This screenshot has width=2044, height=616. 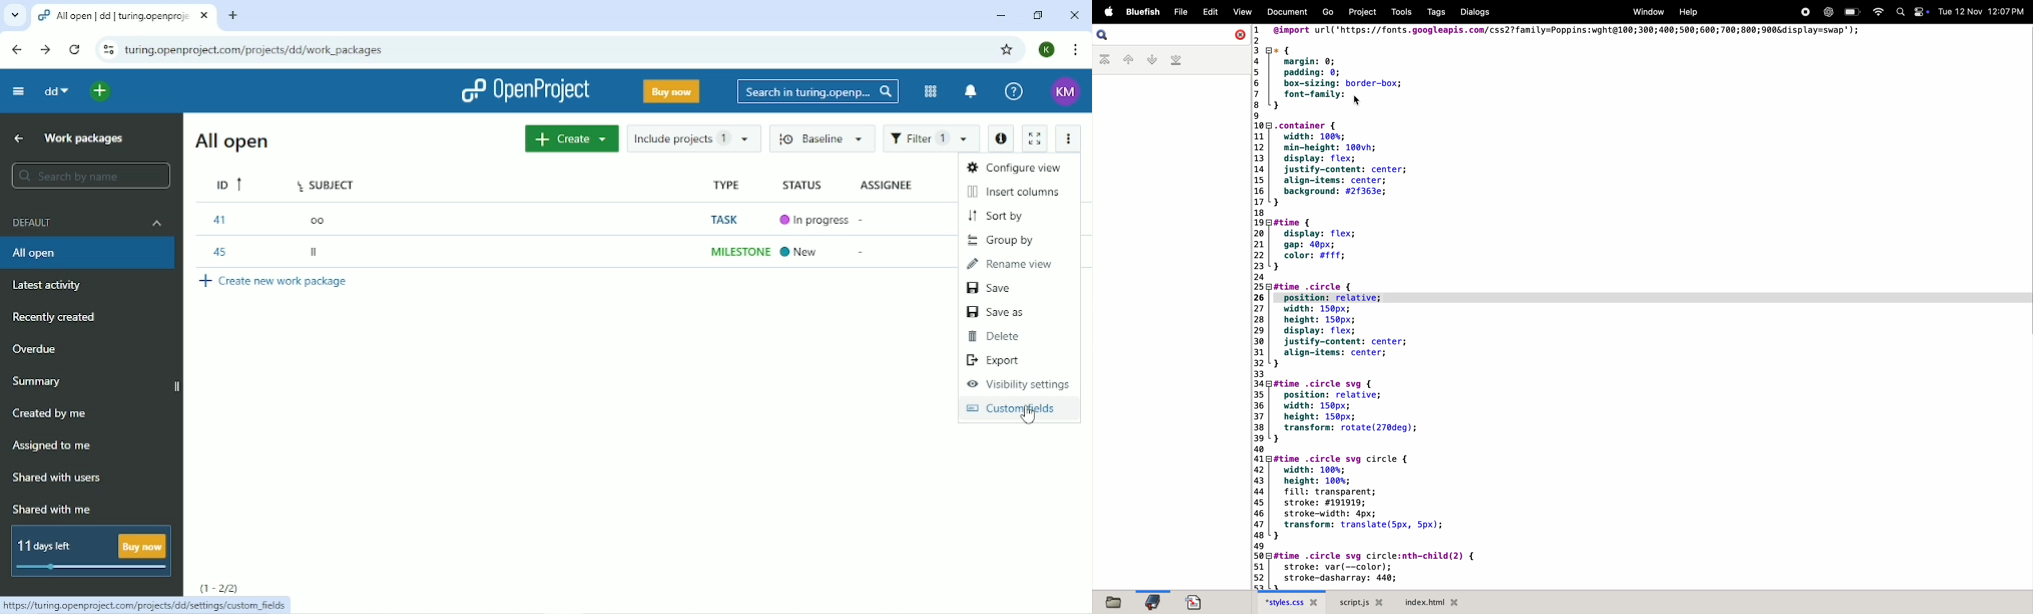 I want to click on window, so click(x=1647, y=12).